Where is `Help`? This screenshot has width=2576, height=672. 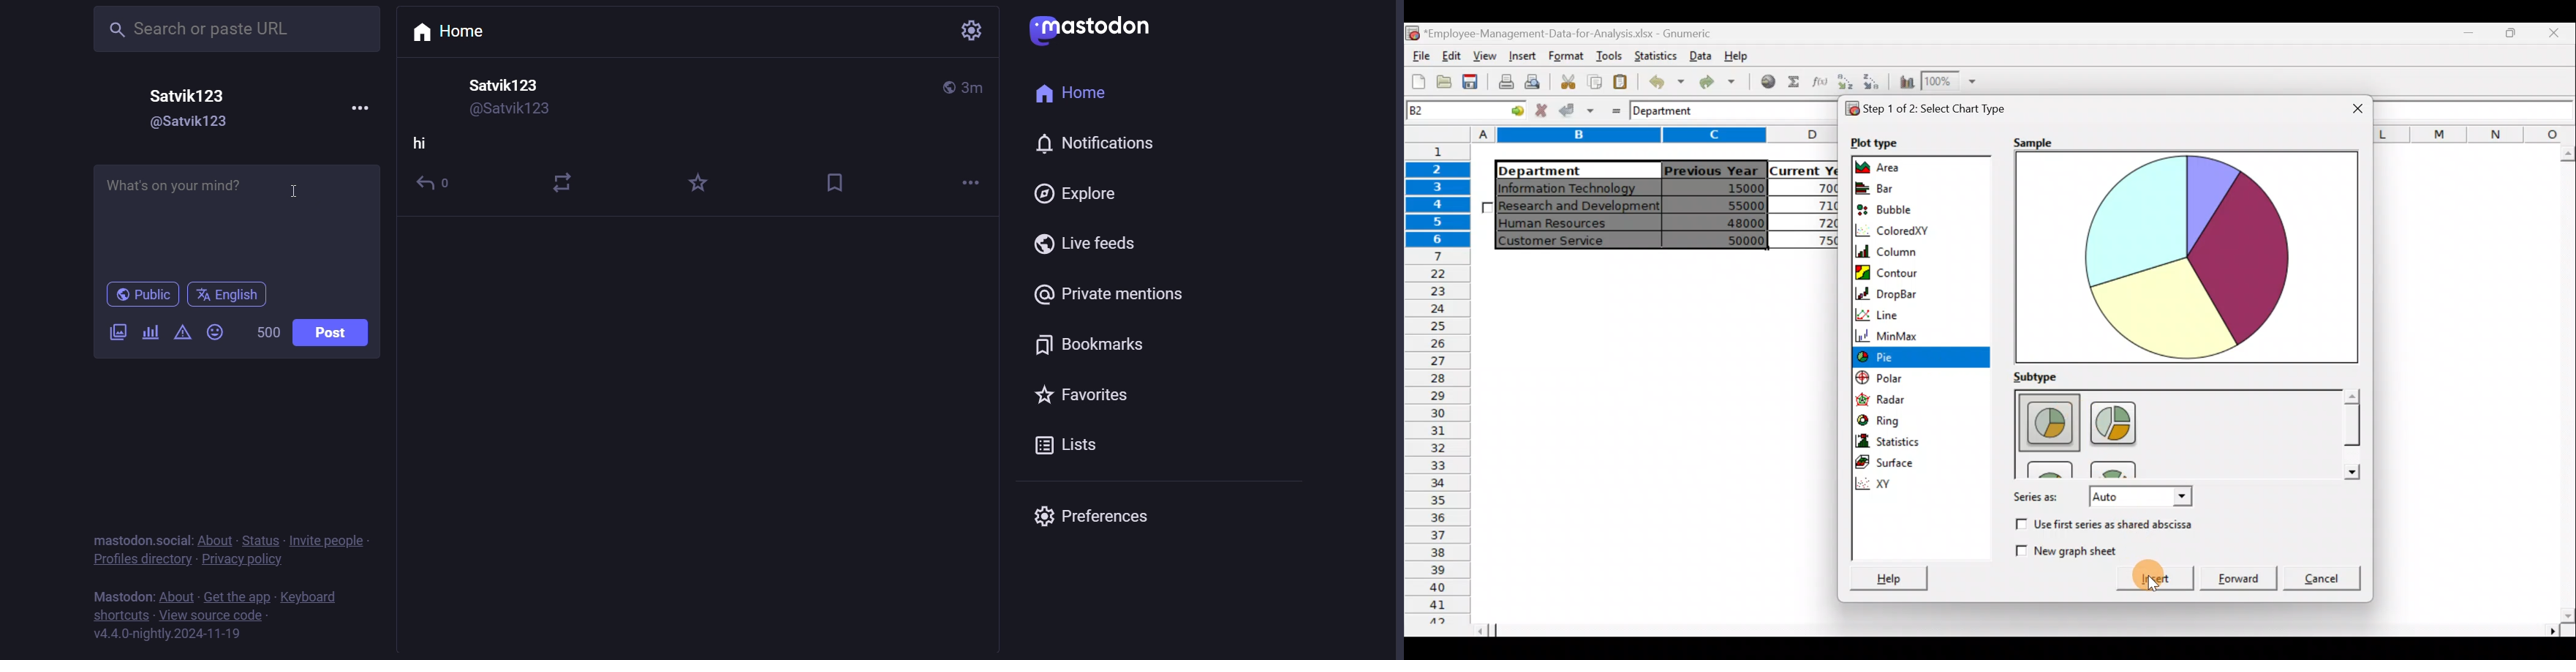
Help is located at coordinates (1886, 573).